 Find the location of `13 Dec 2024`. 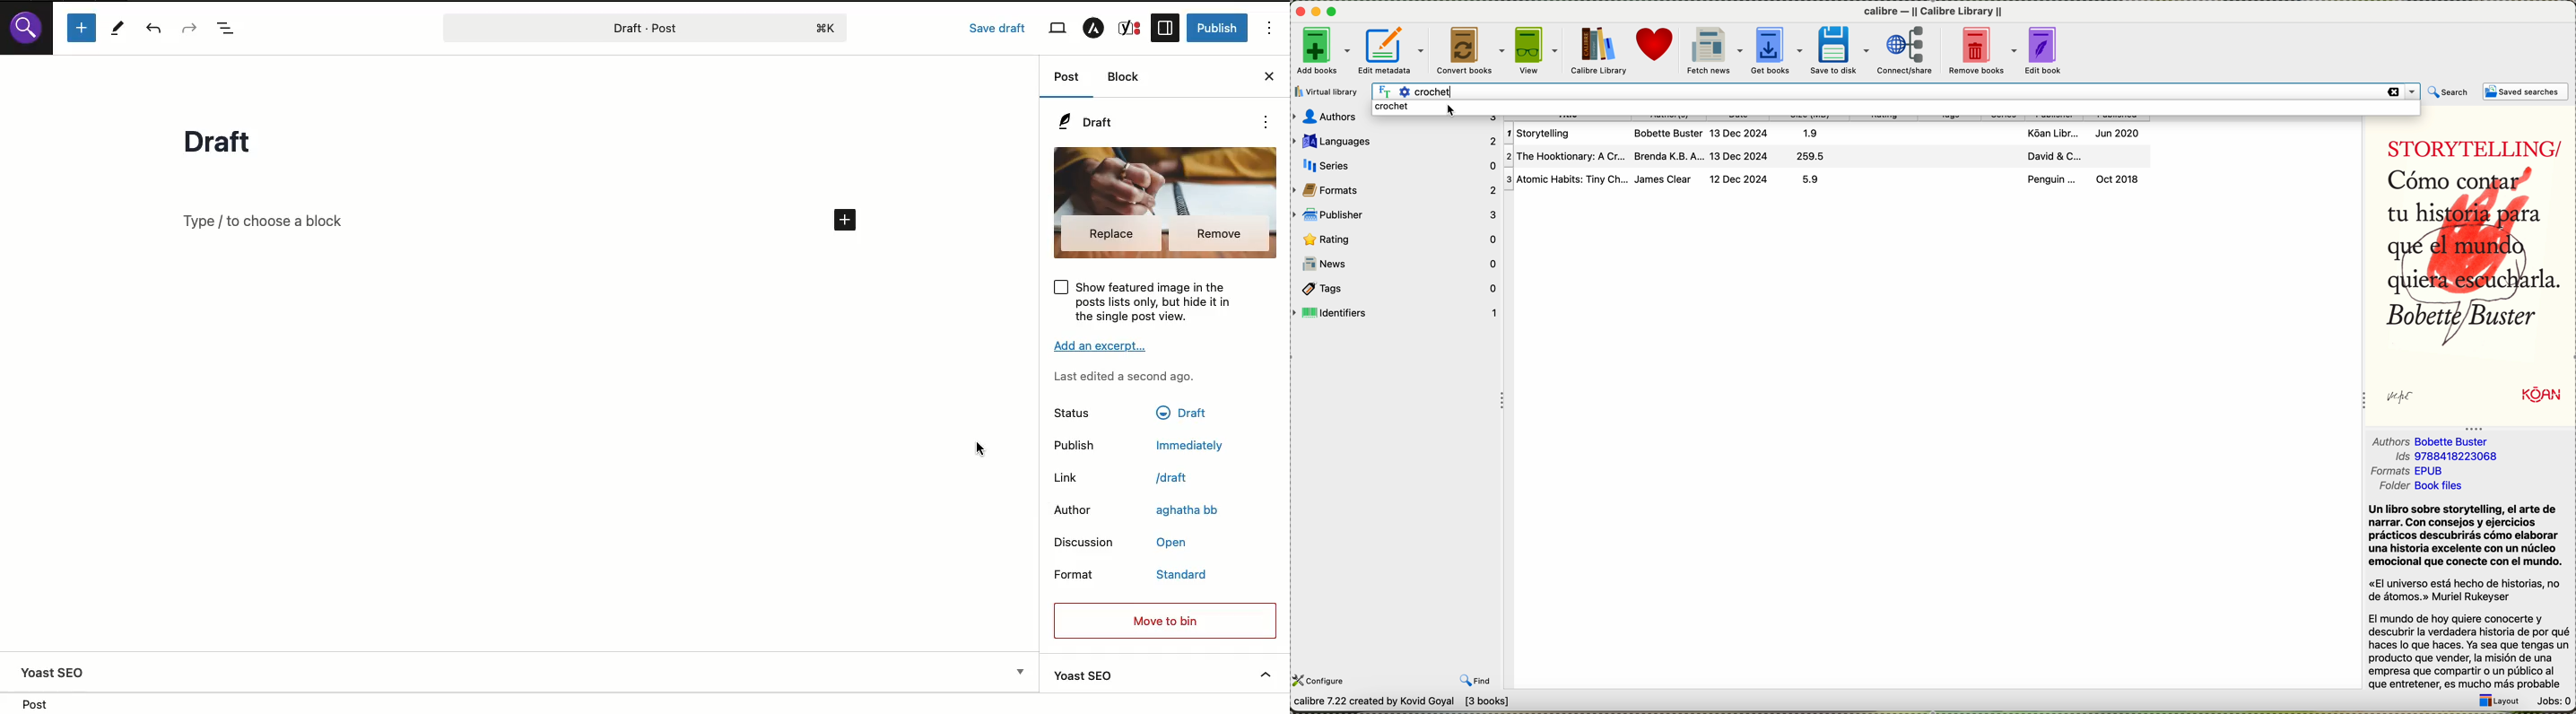

13 Dec 2024 is located at coordinates (1742, 132).